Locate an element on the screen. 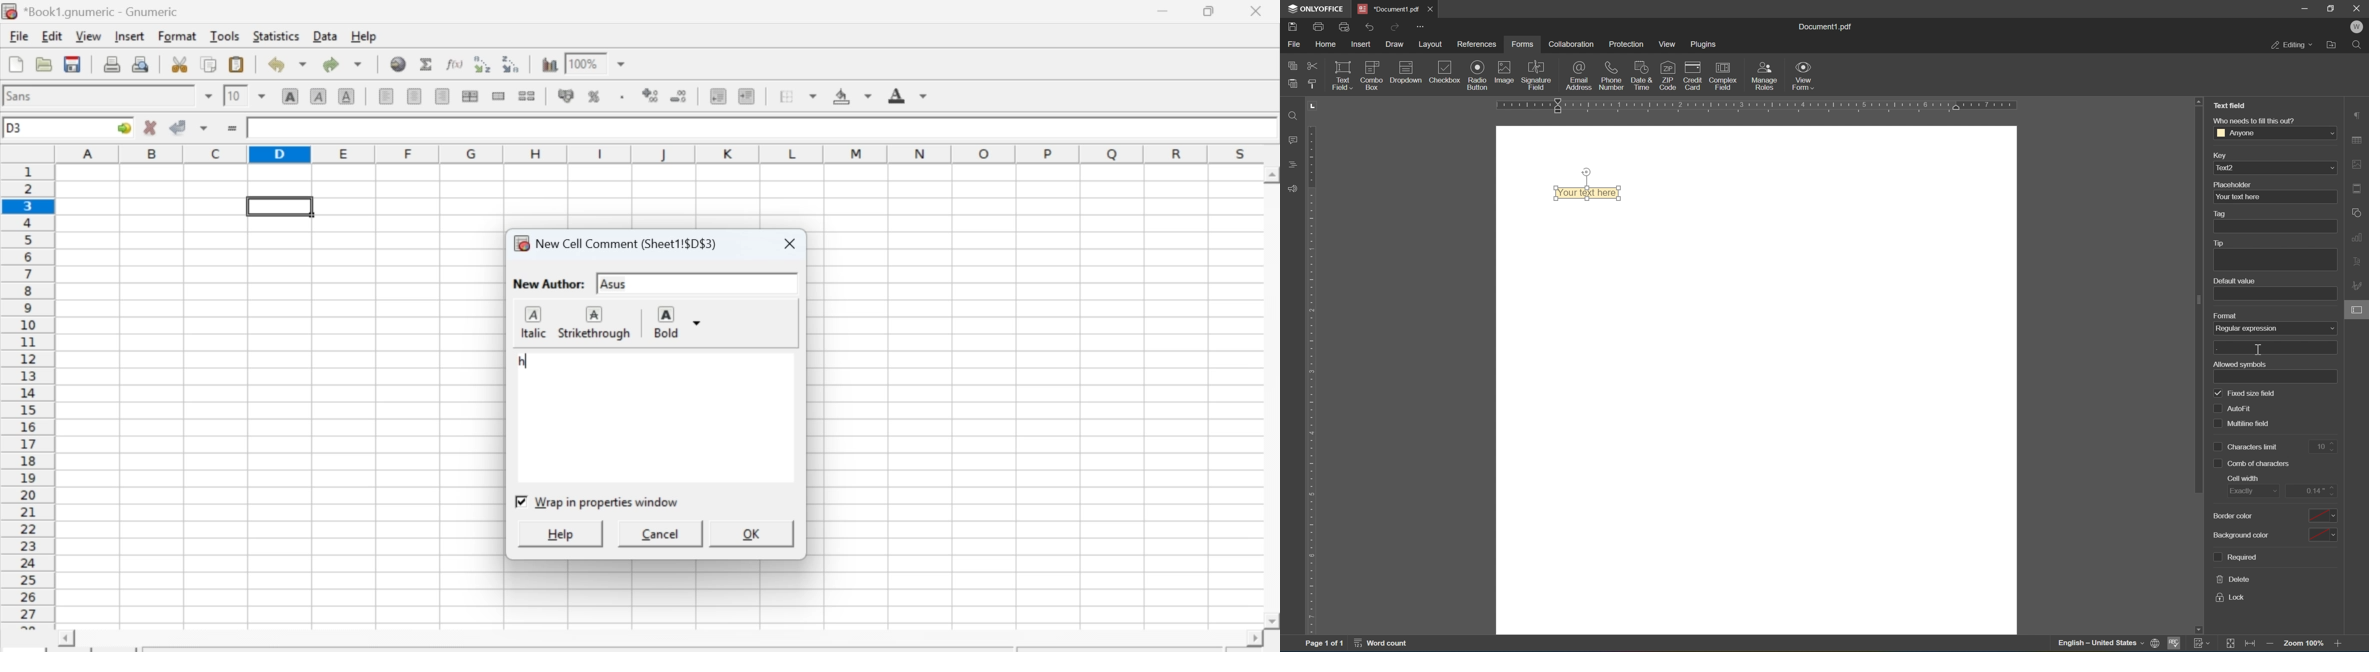 The height and width of the screenshot is (672, 2380). help is located at coordinates (561, 534).